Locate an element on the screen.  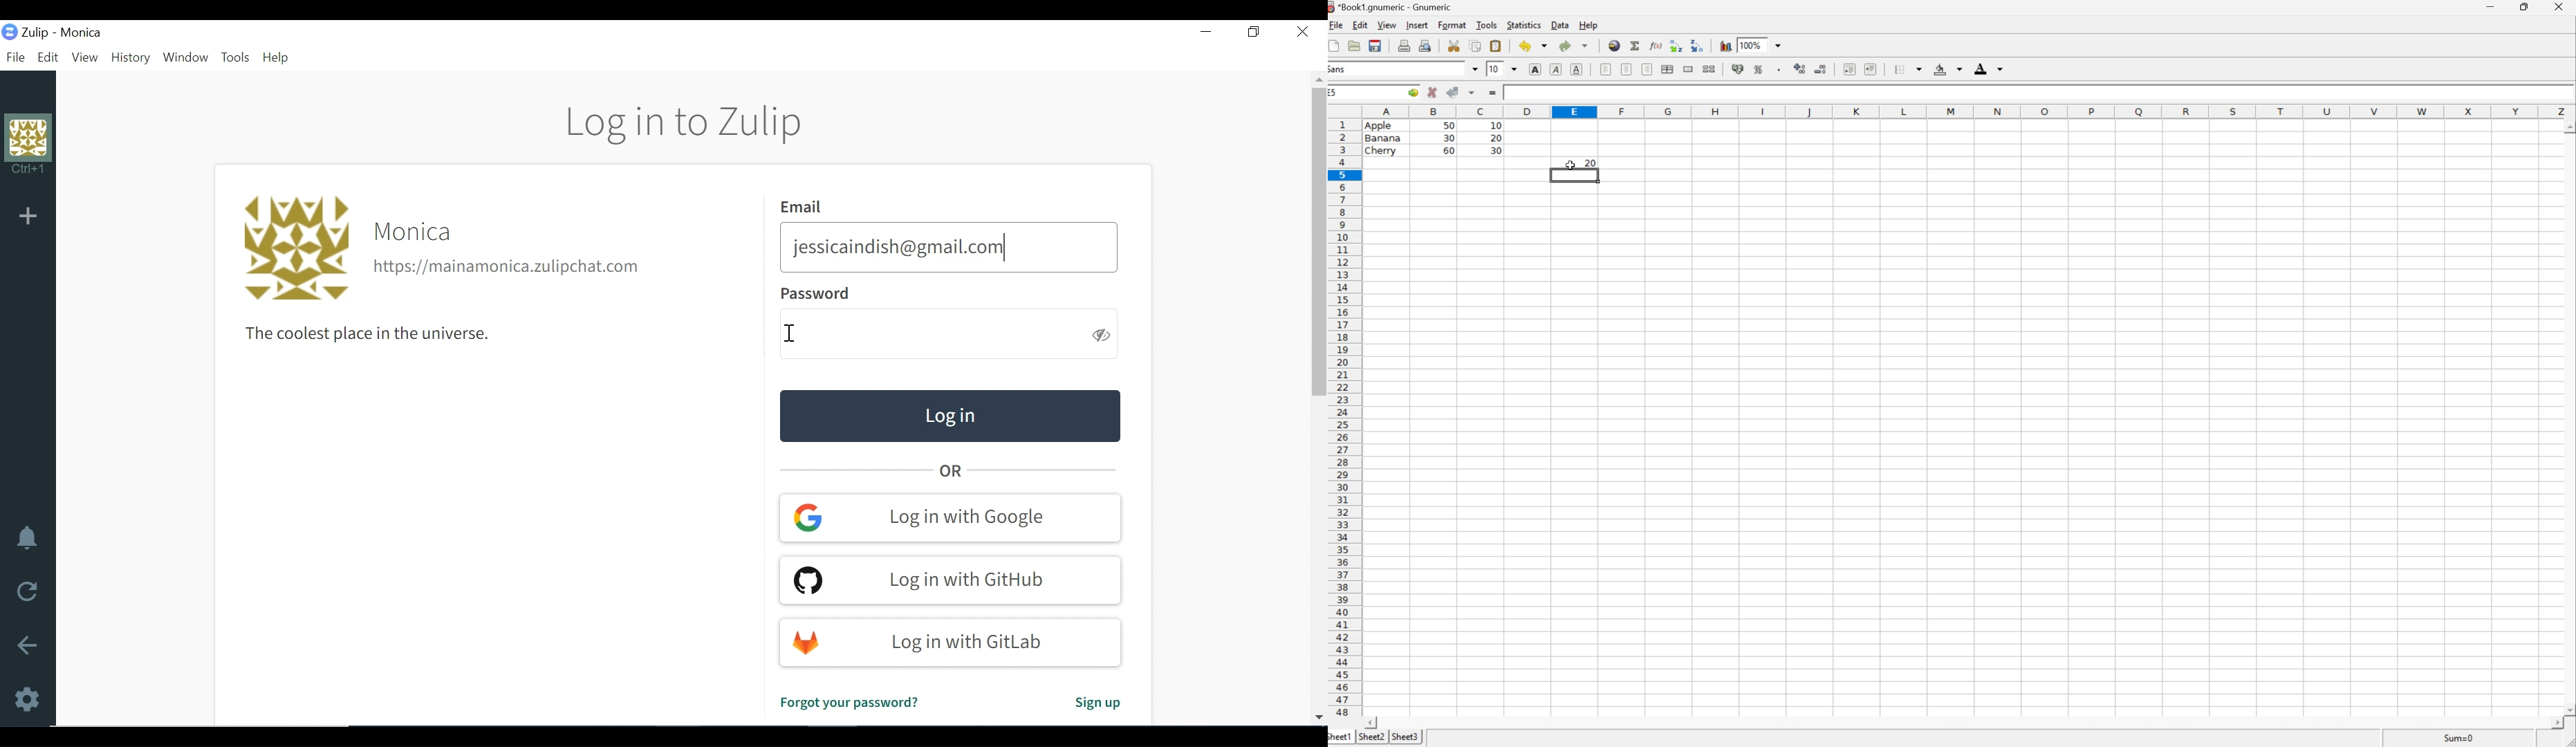
increase indent is located at coordinates (1871, 68).